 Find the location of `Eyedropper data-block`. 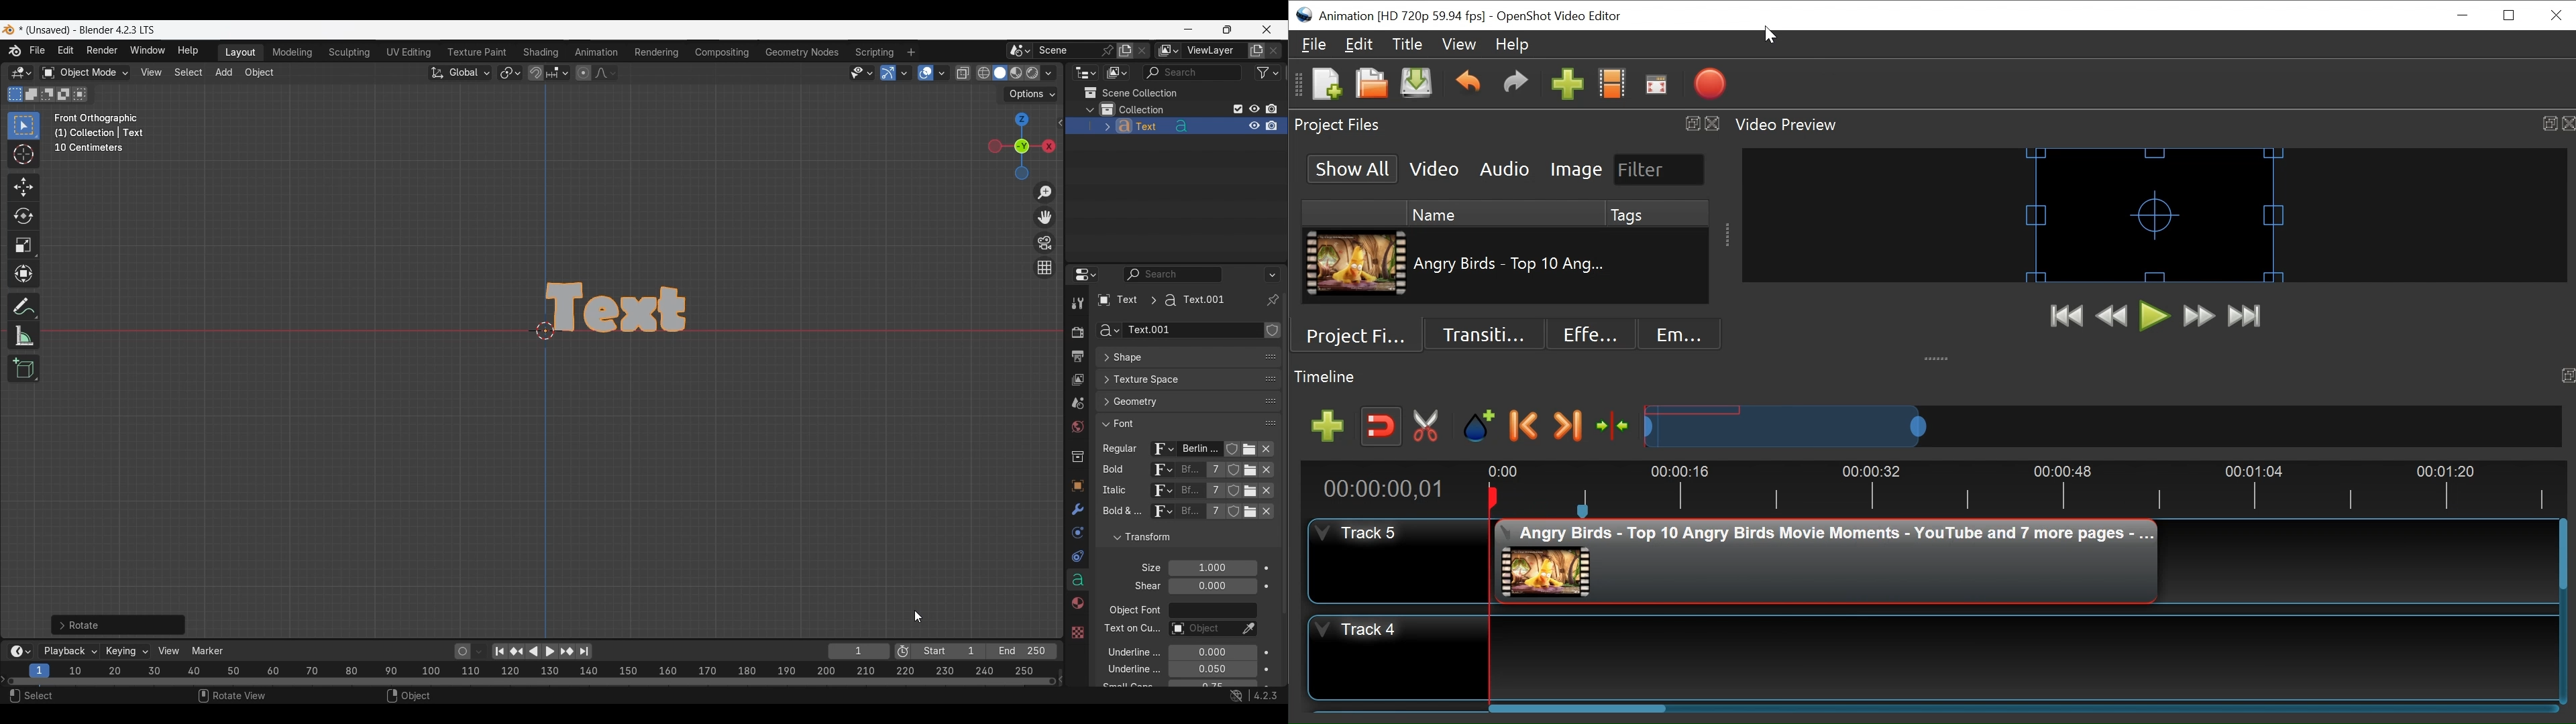

Eyedropper data-block is located at coordinates (1248, 629).